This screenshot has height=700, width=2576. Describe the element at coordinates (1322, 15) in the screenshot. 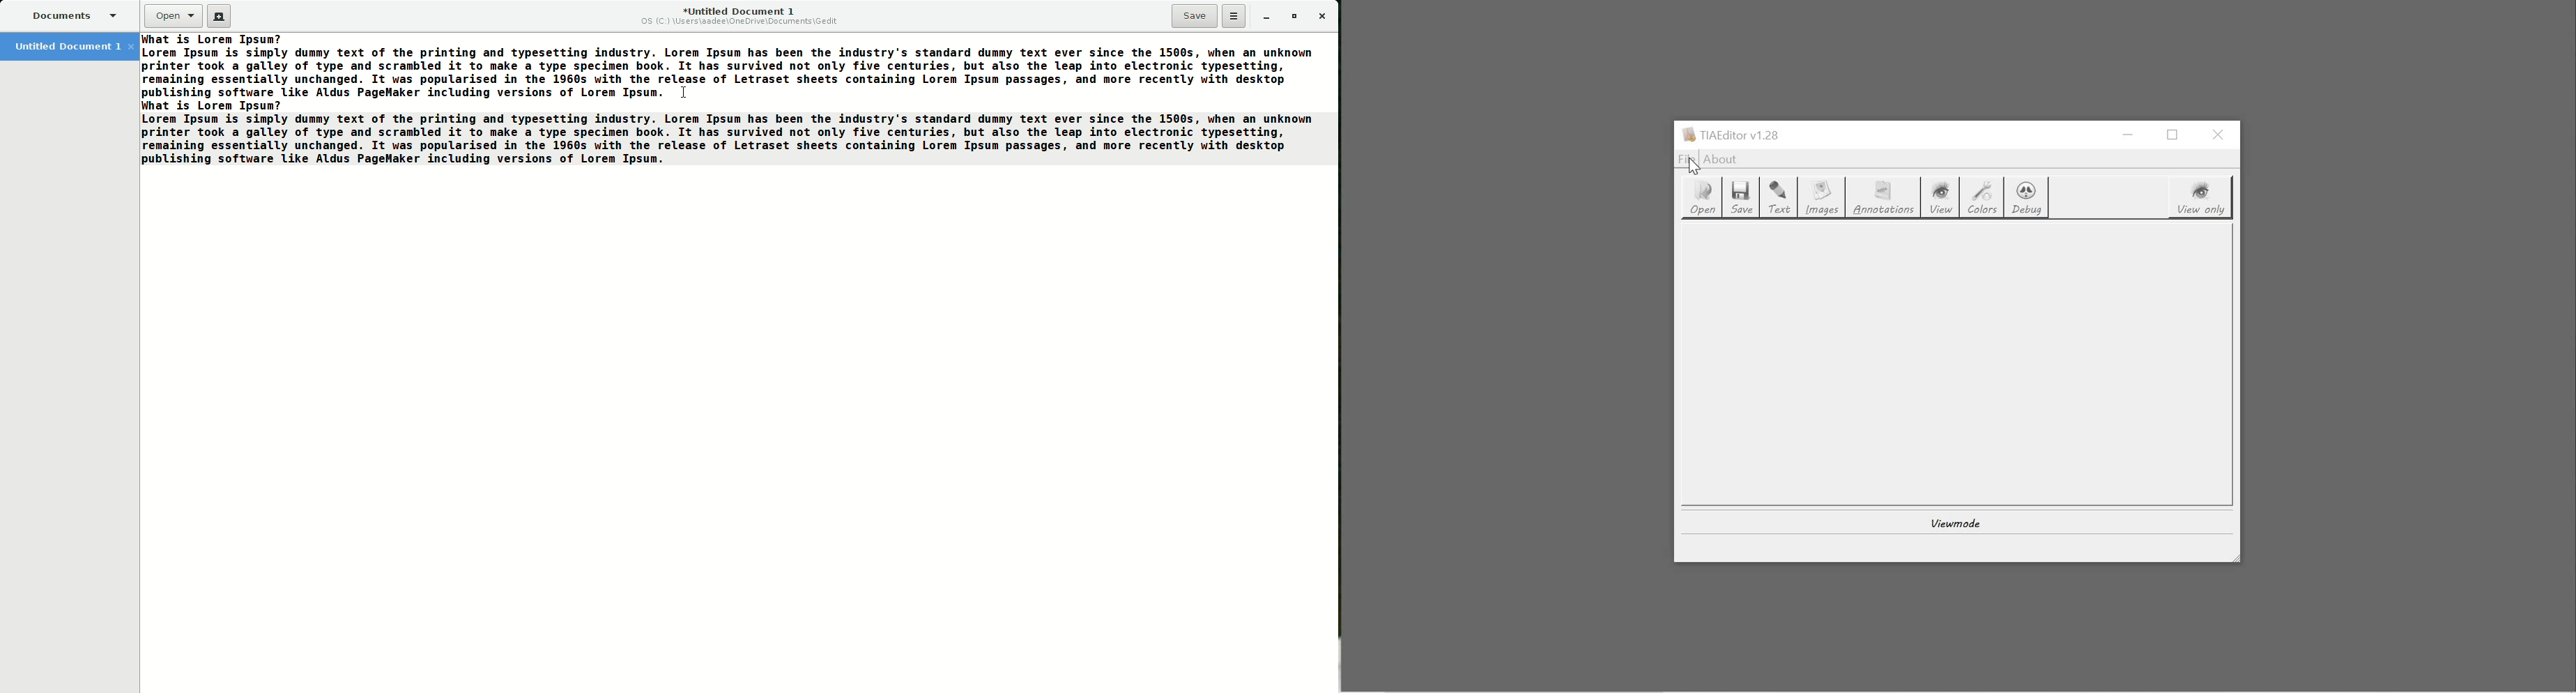

I see `Close` at that location.